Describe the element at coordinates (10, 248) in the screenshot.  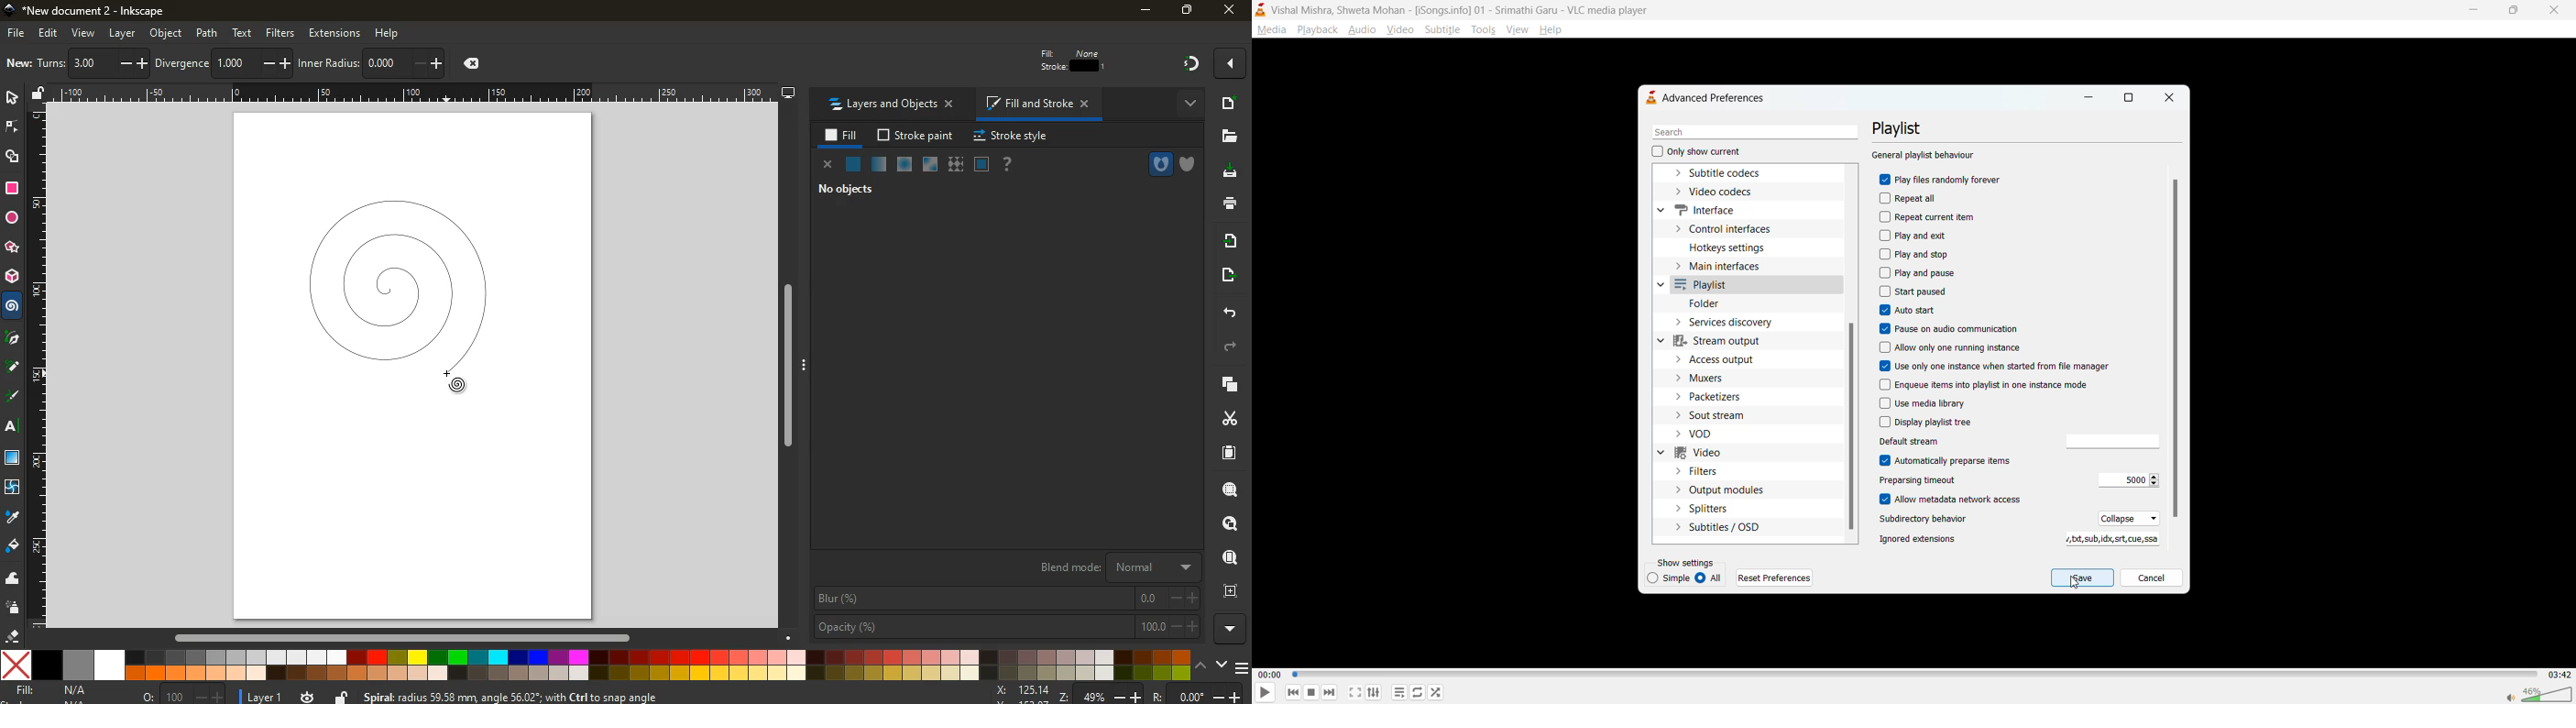
I see `star` at that location.